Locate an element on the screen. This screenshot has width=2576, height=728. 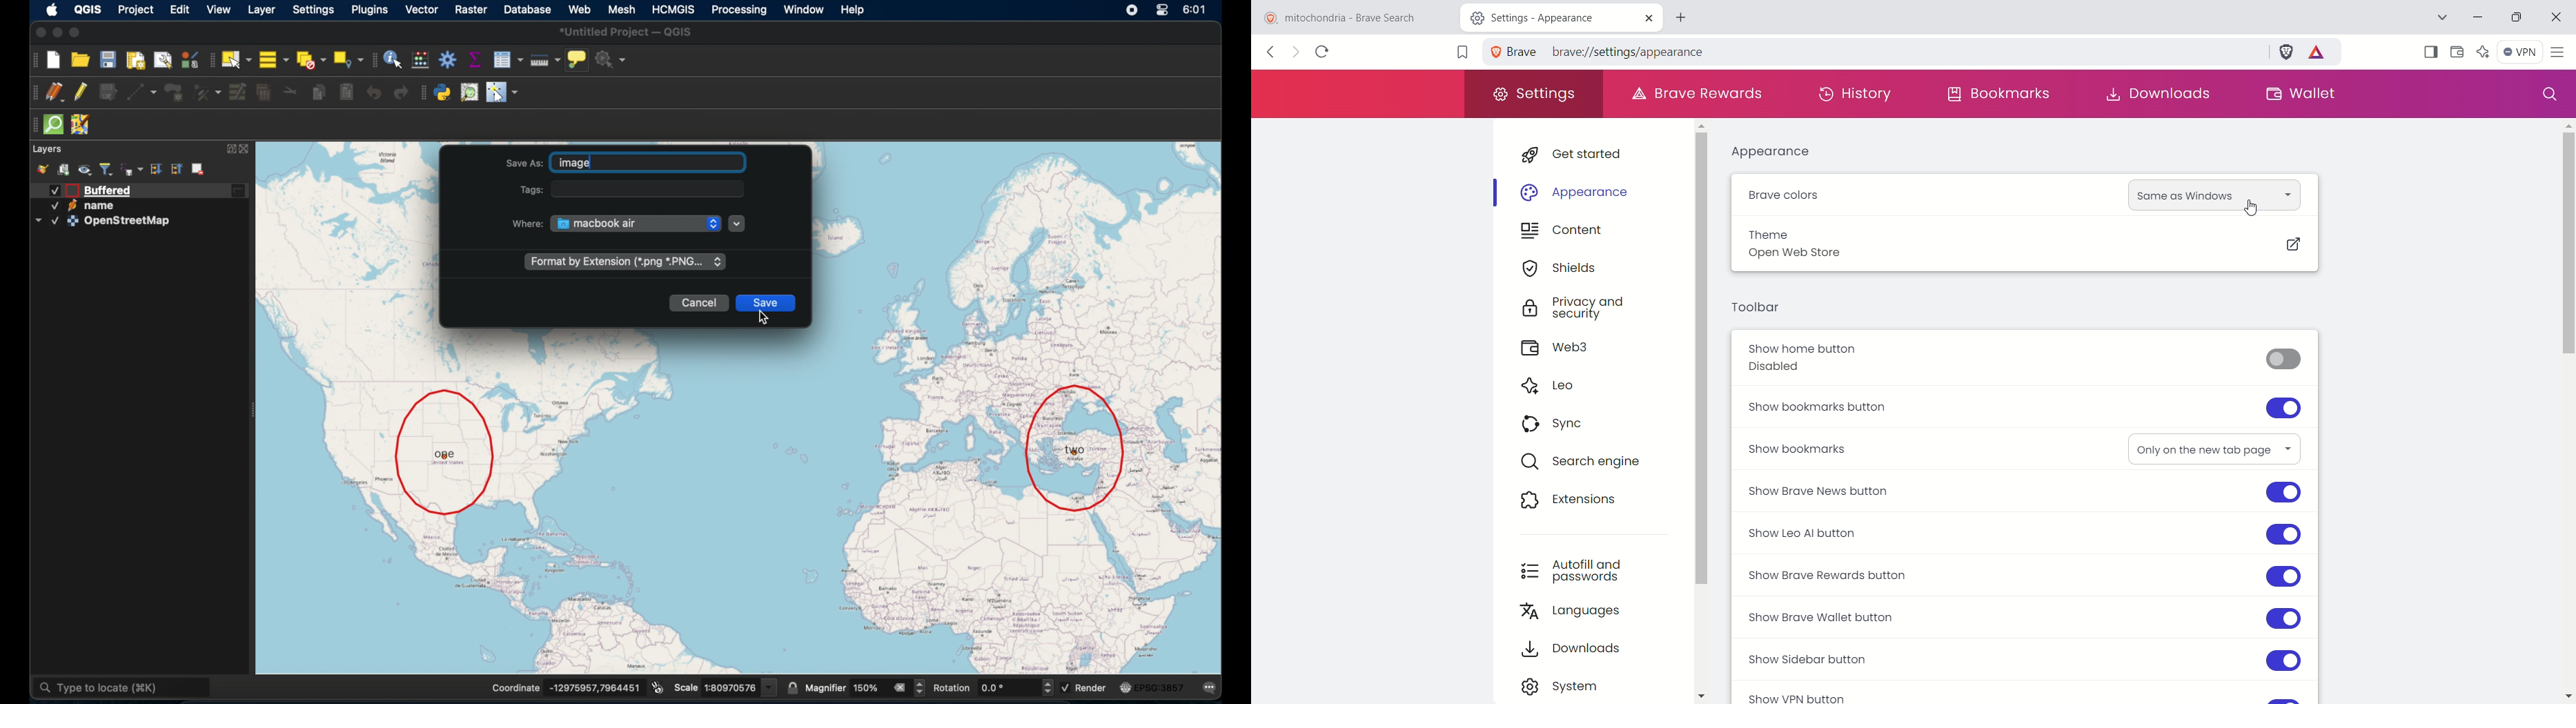
maximize is located at coordinates (76, 33).